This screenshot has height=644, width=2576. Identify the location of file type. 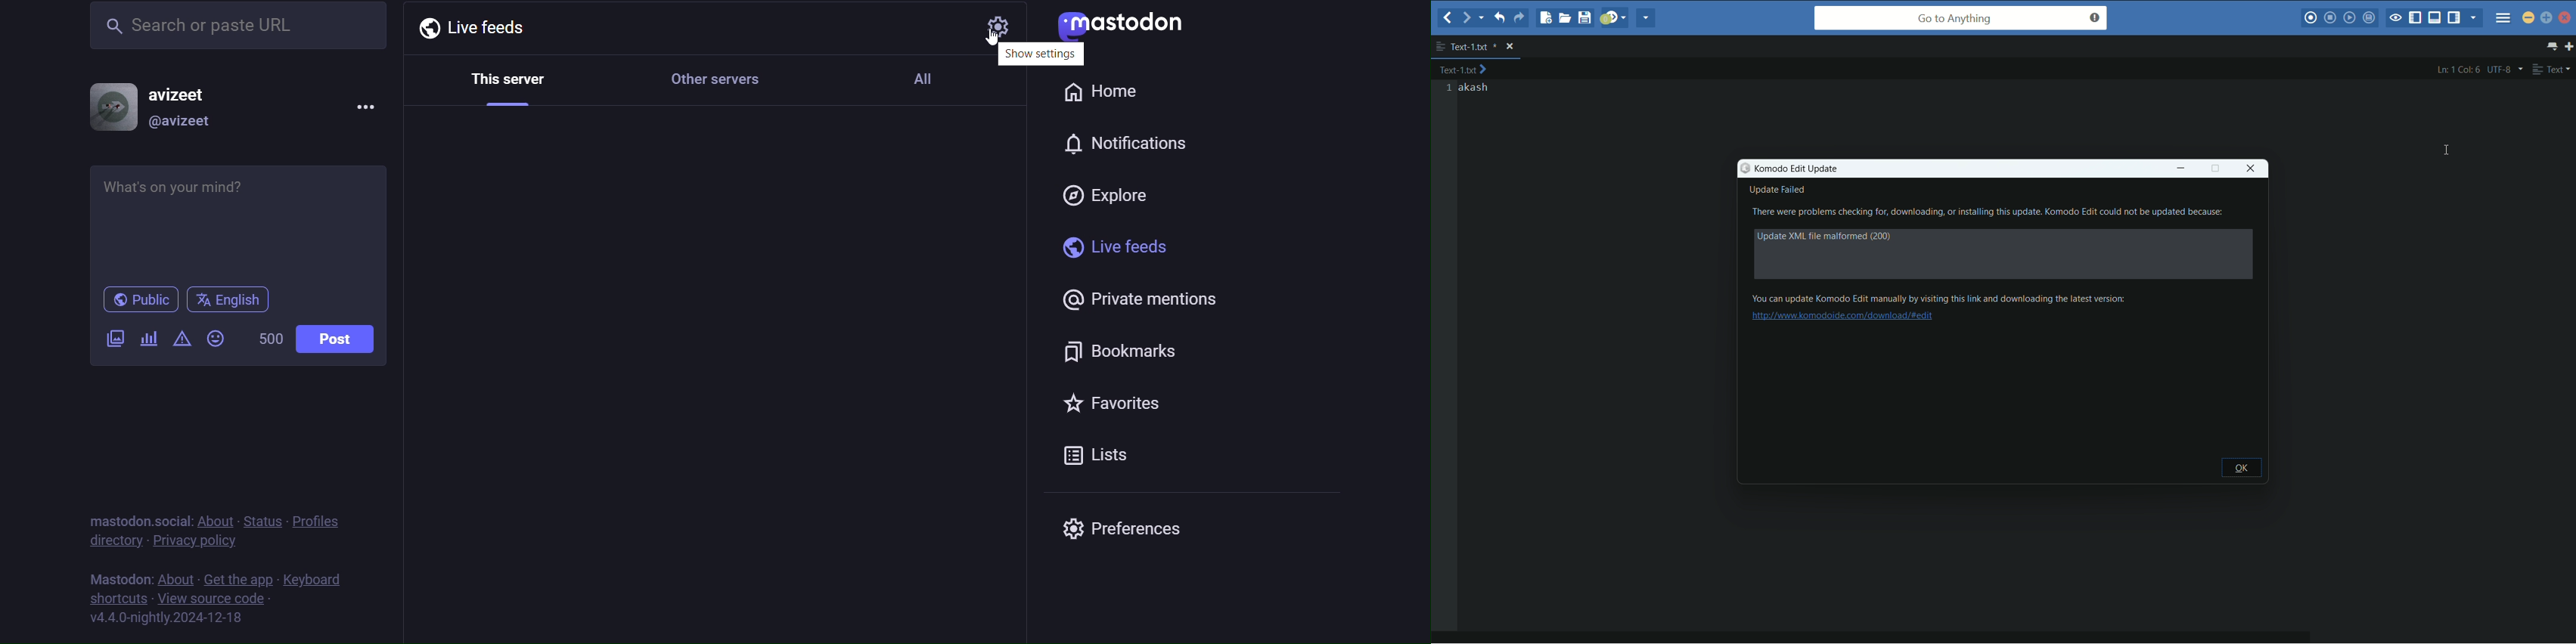
(2553, 70).